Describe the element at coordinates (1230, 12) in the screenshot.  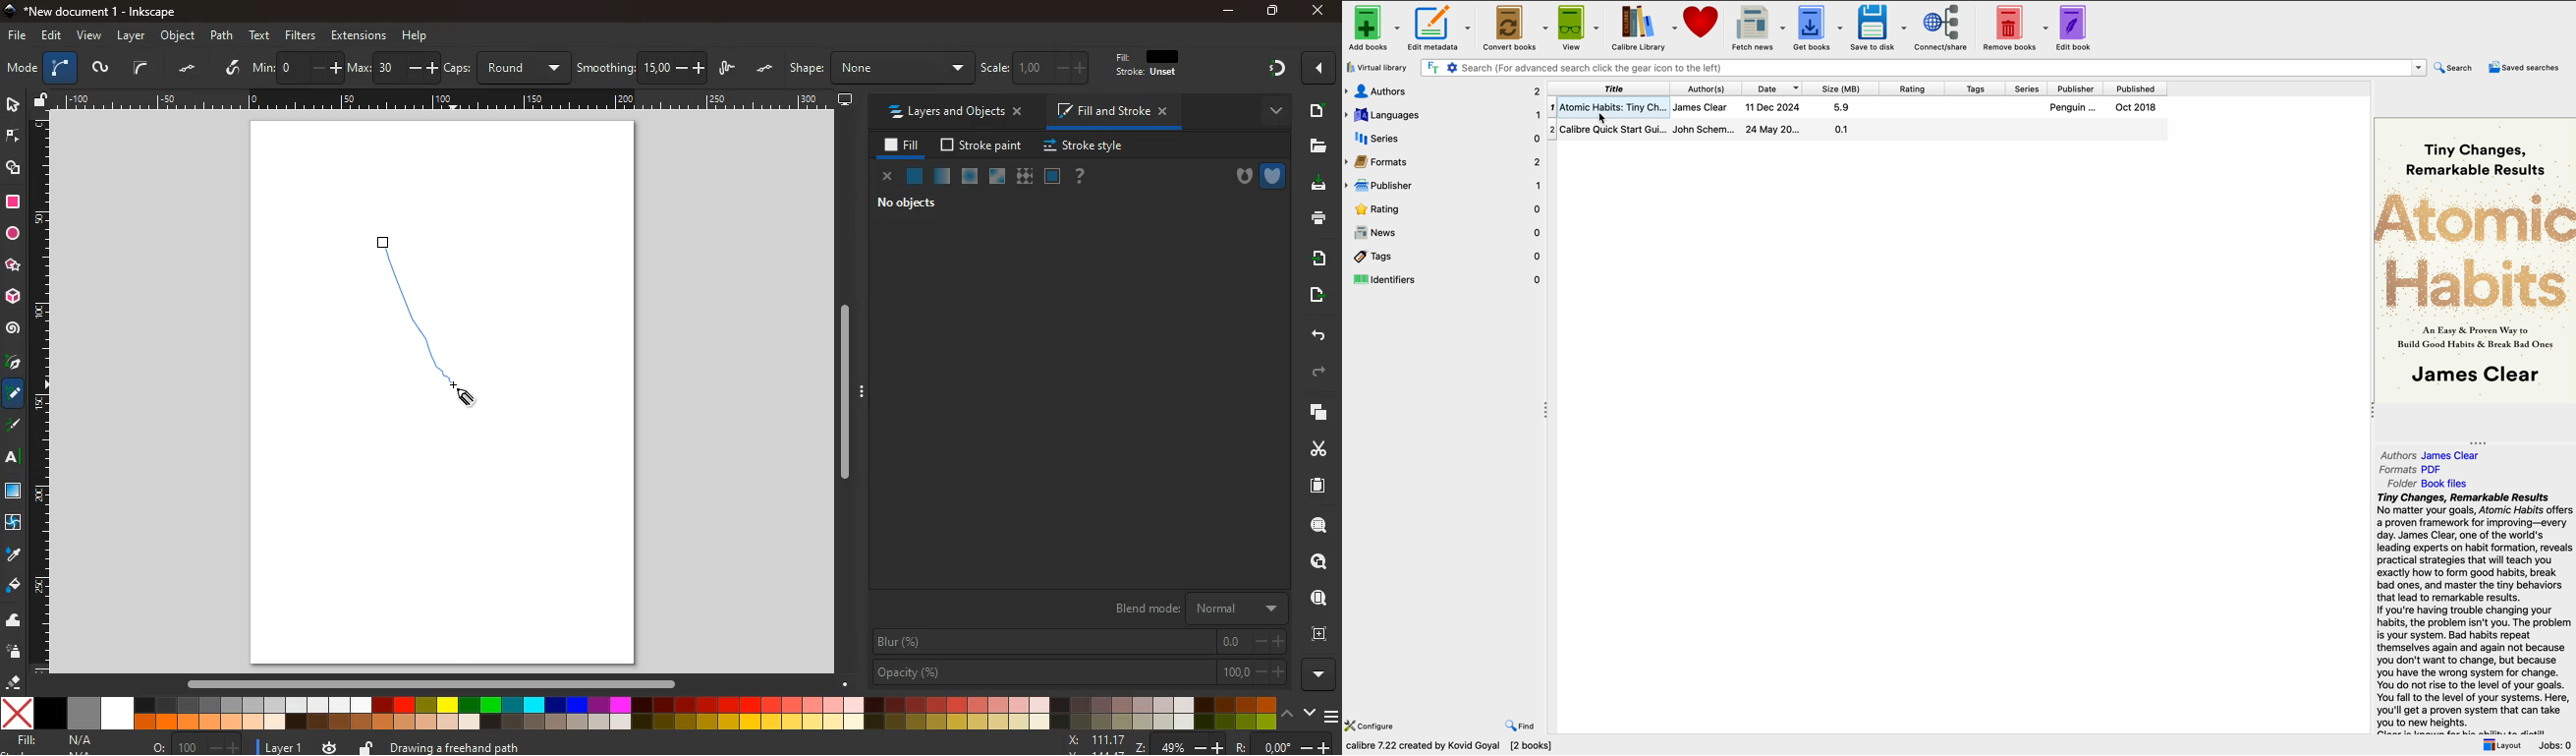
I see `minimize` at that location.